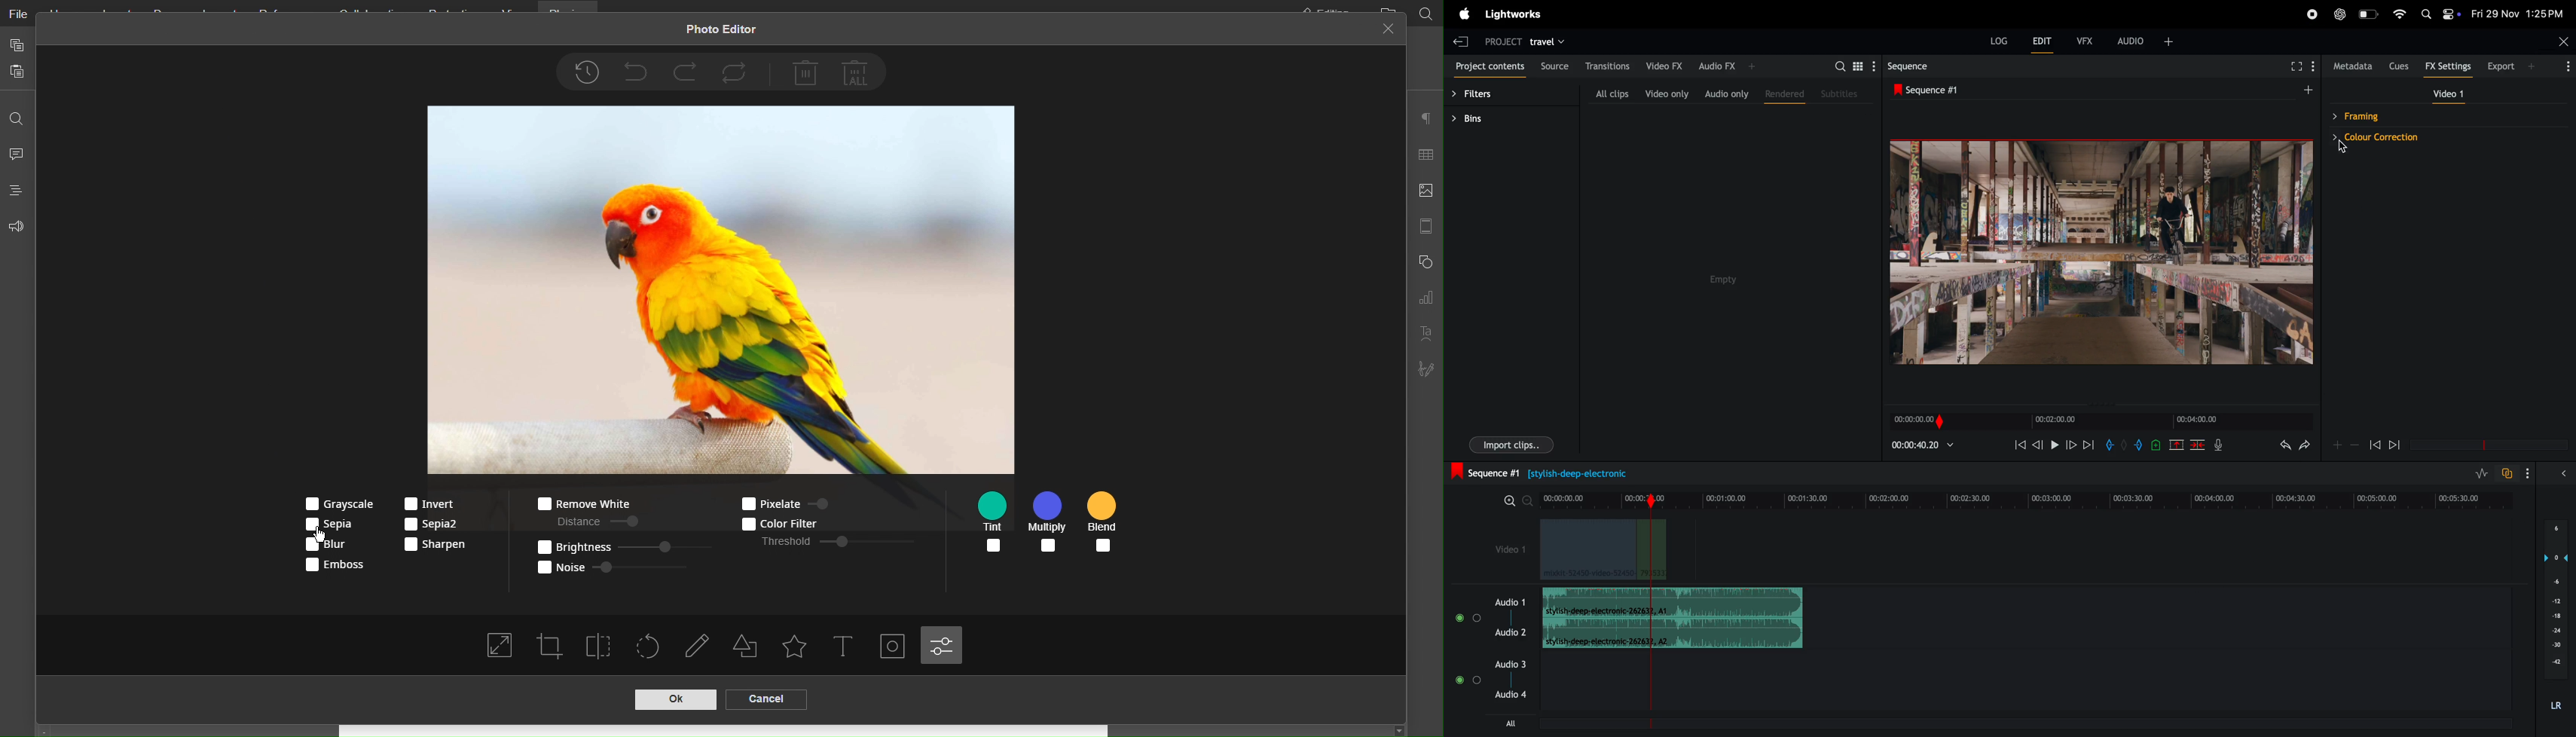 The width and height of the screenshot is (2576, 756). Describe the element at coordinates (2110, 445) in the screenshot. I see `add in mark` at that location.